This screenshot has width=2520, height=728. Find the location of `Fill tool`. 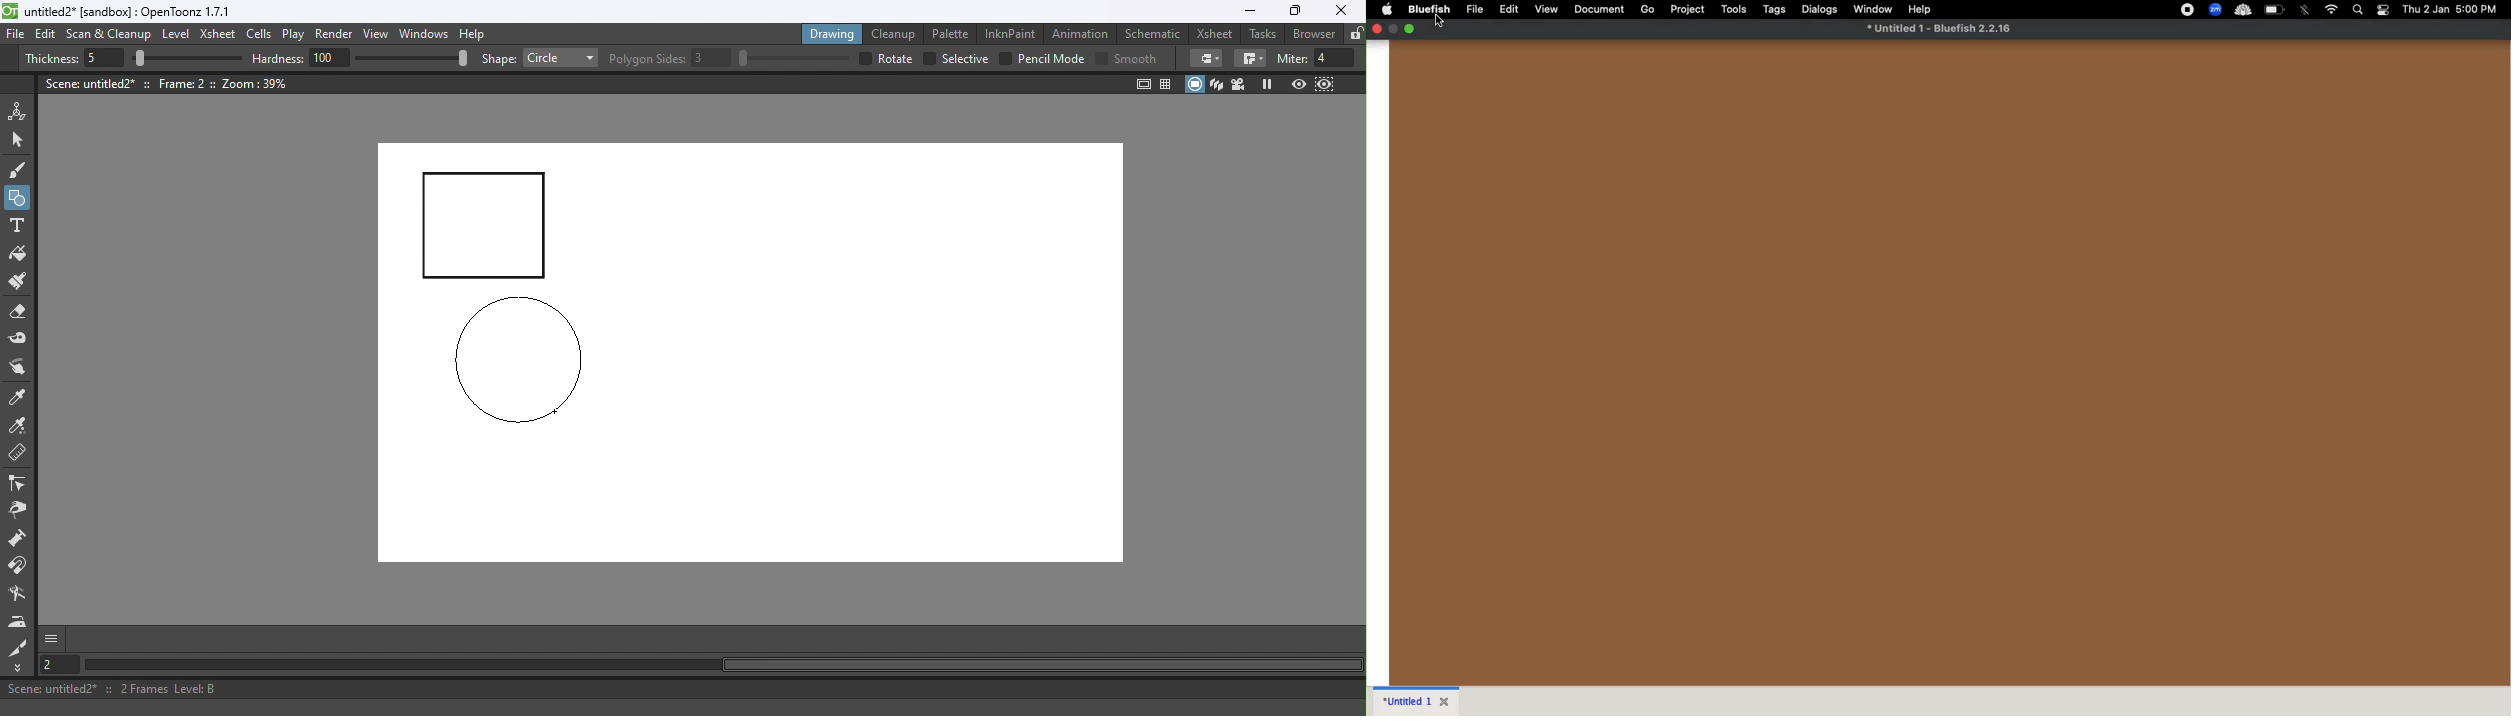

Fill tool is located at coordinates (18, 256).